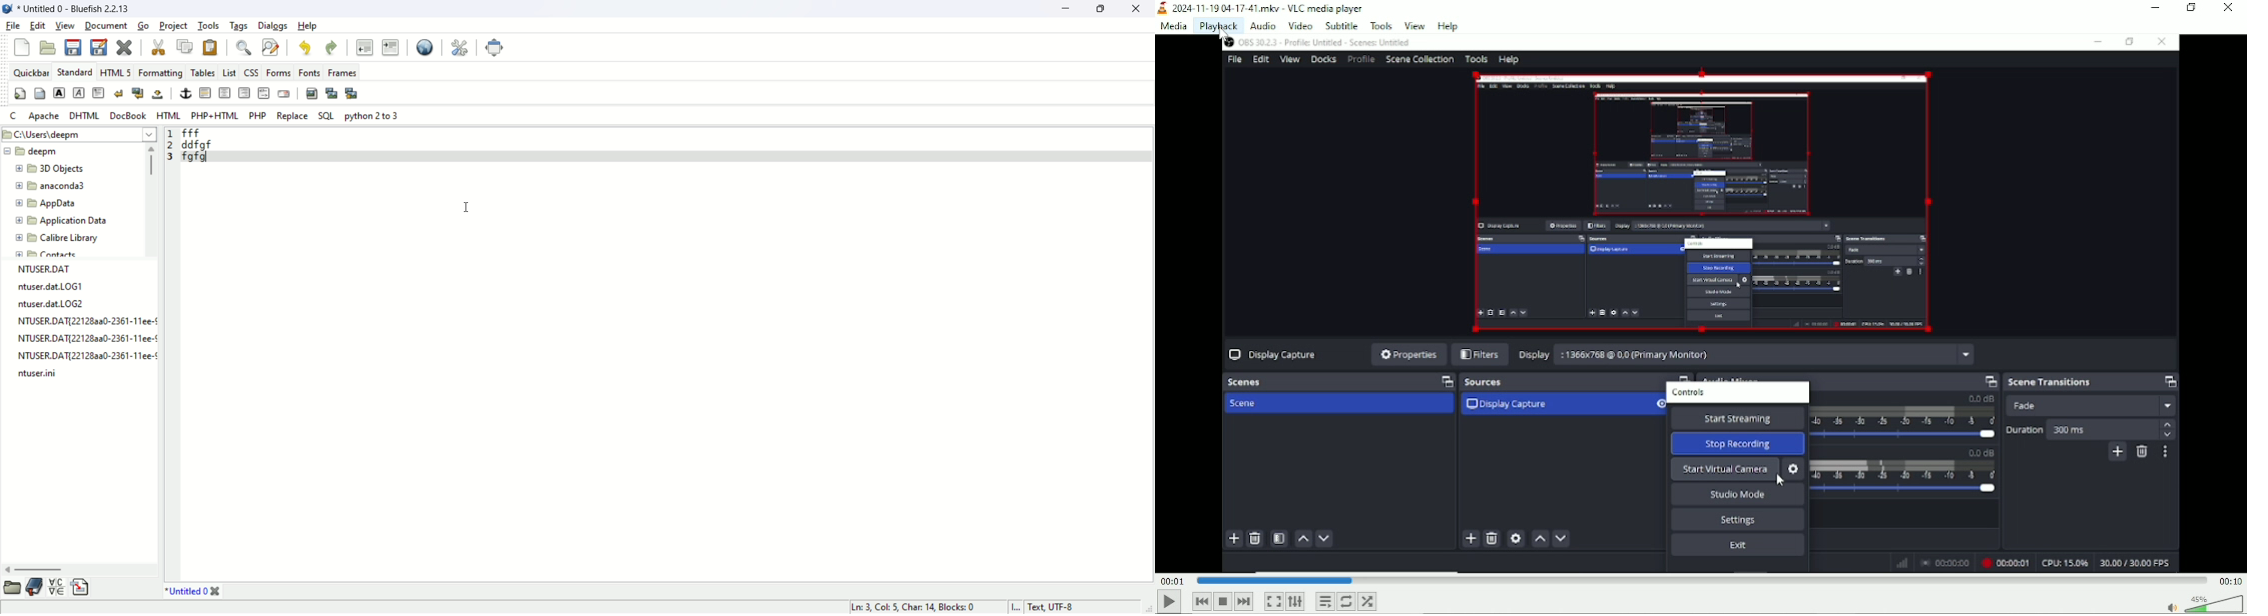 The width and height of the screenshot is (2268, 616). I want to click on file name, so click(35, 377).